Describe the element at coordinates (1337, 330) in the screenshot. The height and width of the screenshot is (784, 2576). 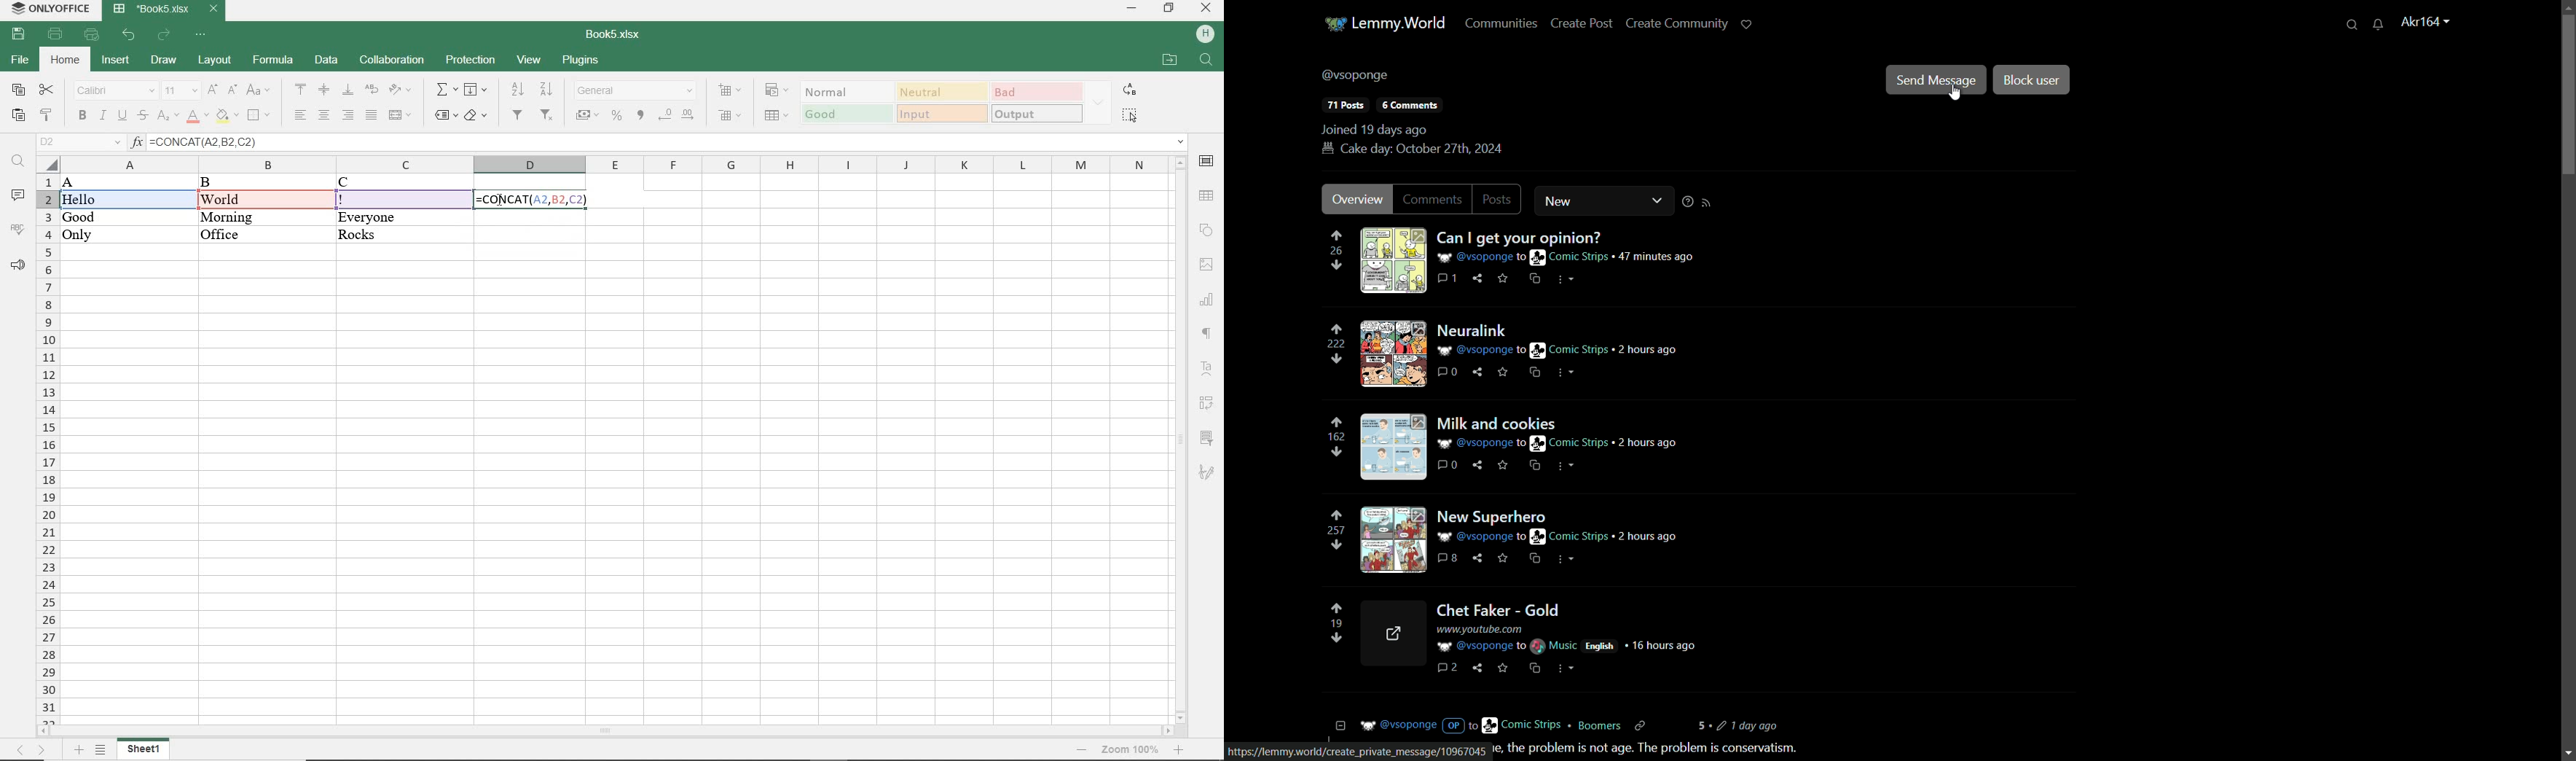
I see `upvote` at that location.